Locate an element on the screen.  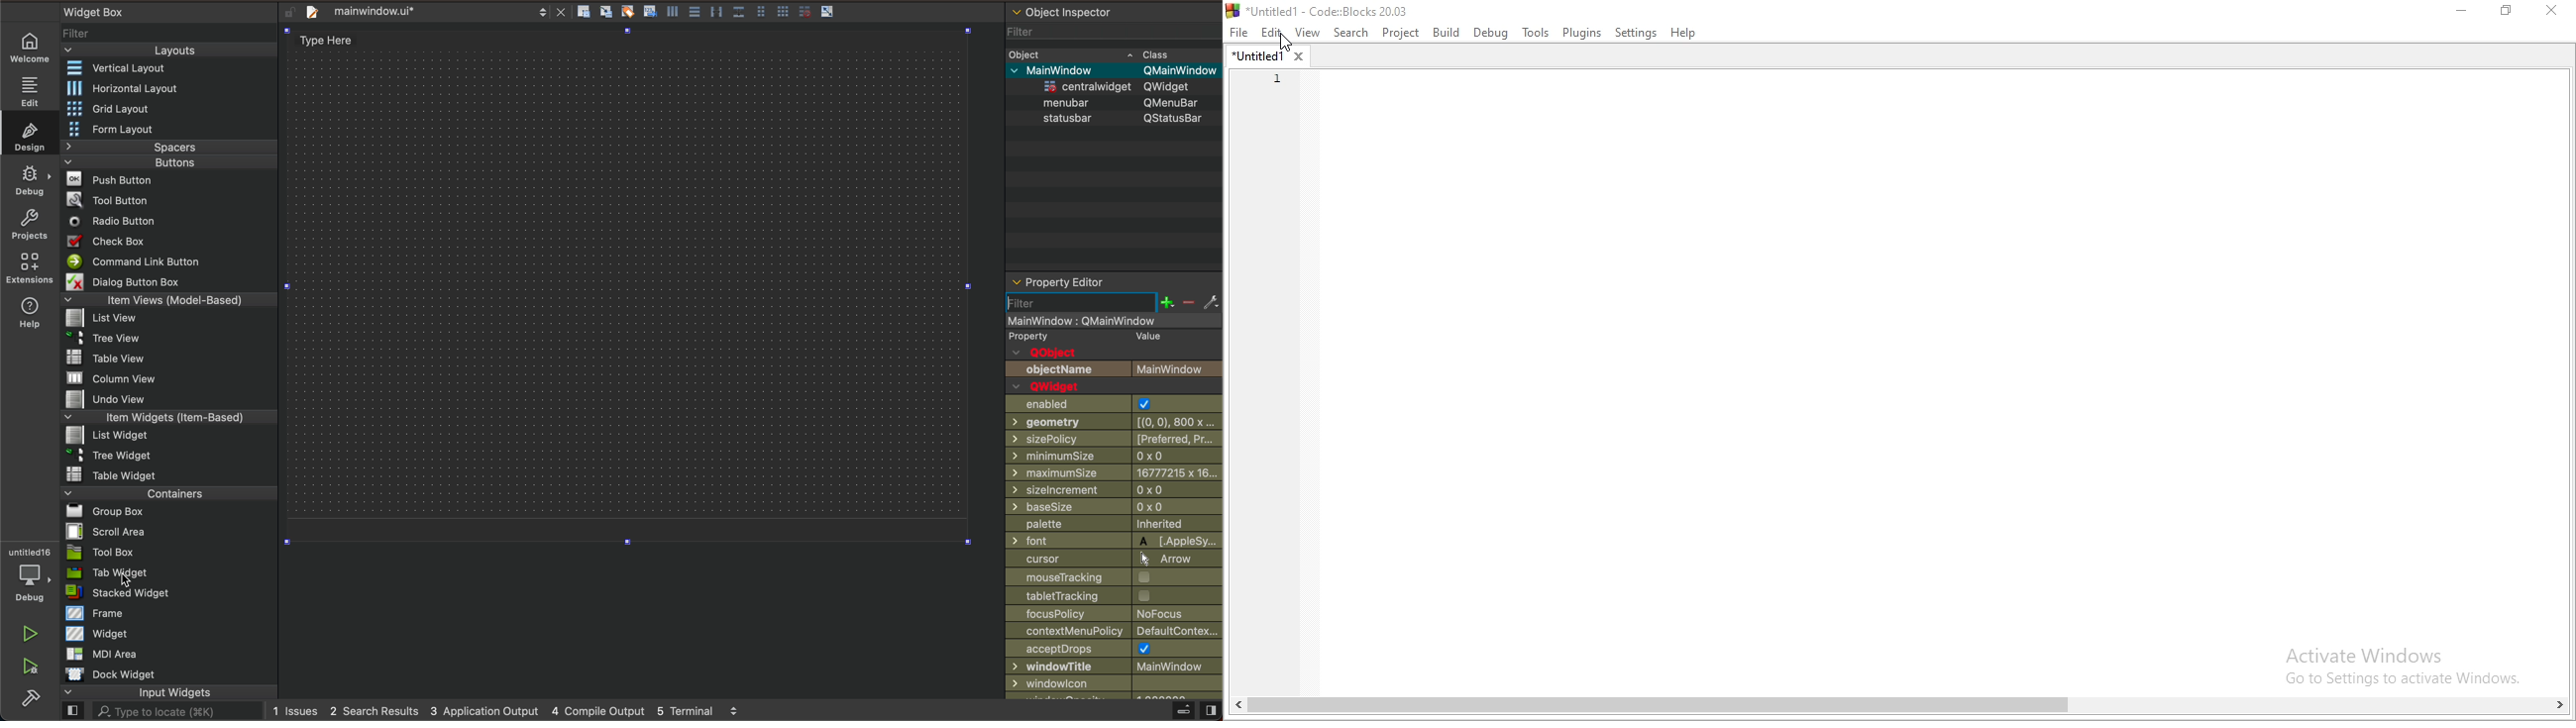
 Grid Layout is located at coordinates (103, 108).